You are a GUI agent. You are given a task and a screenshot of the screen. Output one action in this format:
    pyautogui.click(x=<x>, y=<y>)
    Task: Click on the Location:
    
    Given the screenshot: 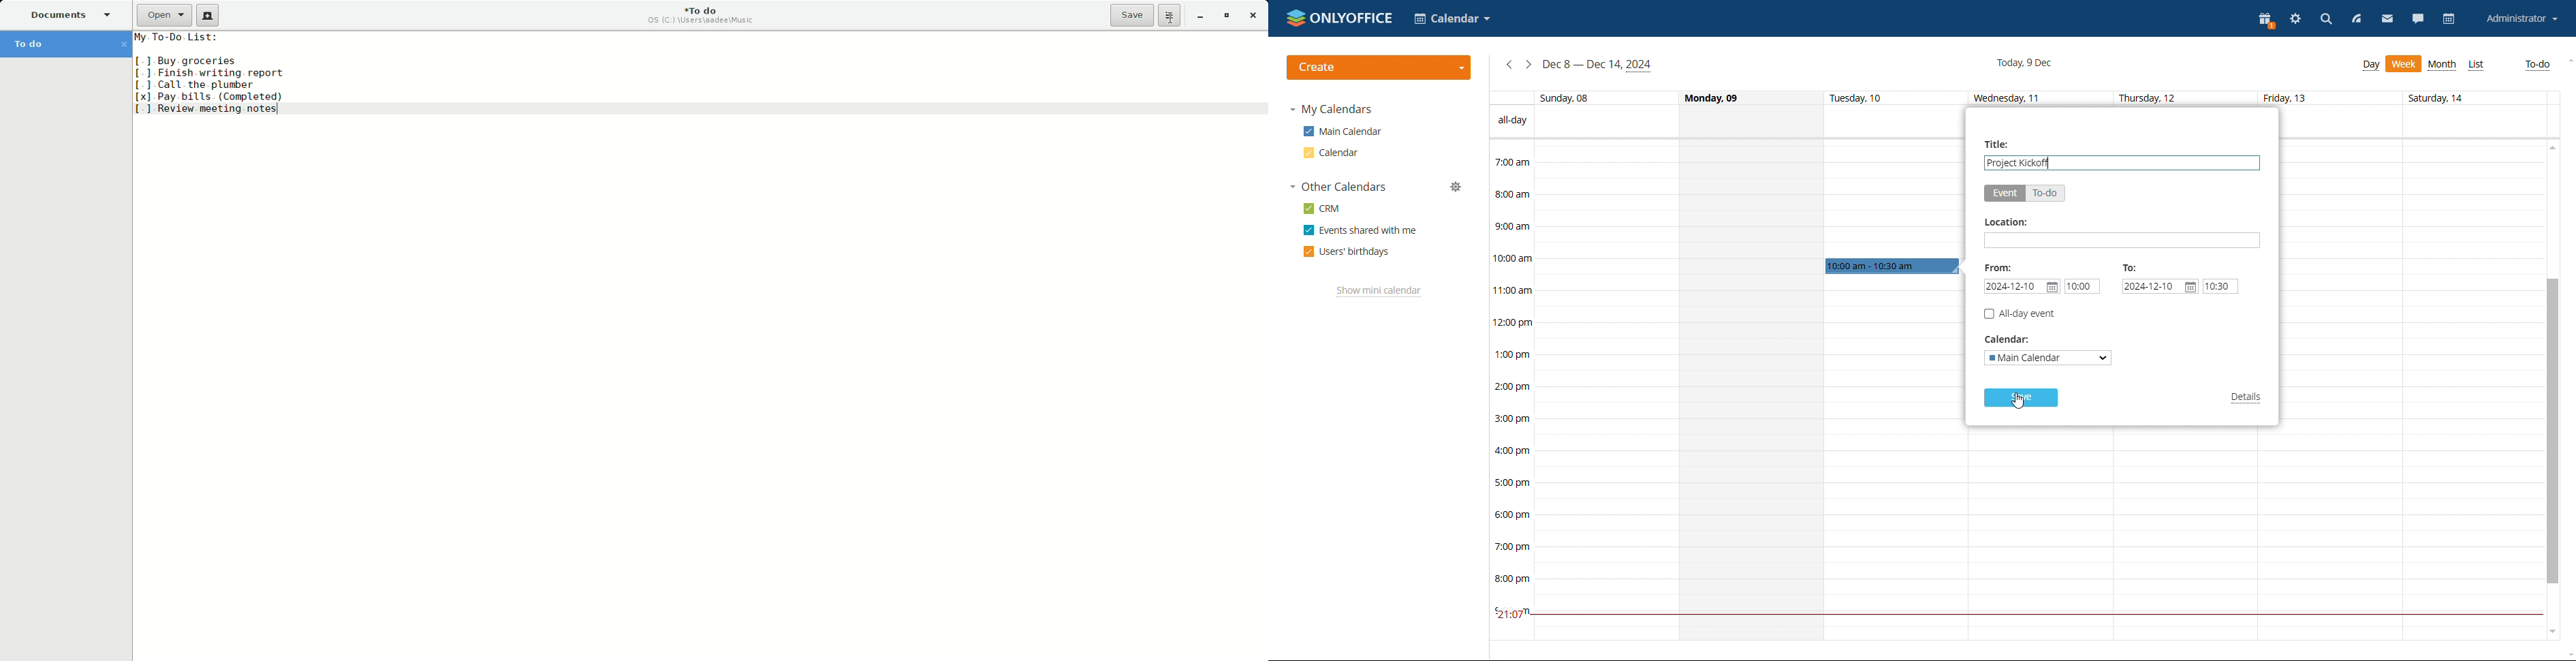 What is the action you would take?
    pyautogui.click(x=2005, y=223)
    